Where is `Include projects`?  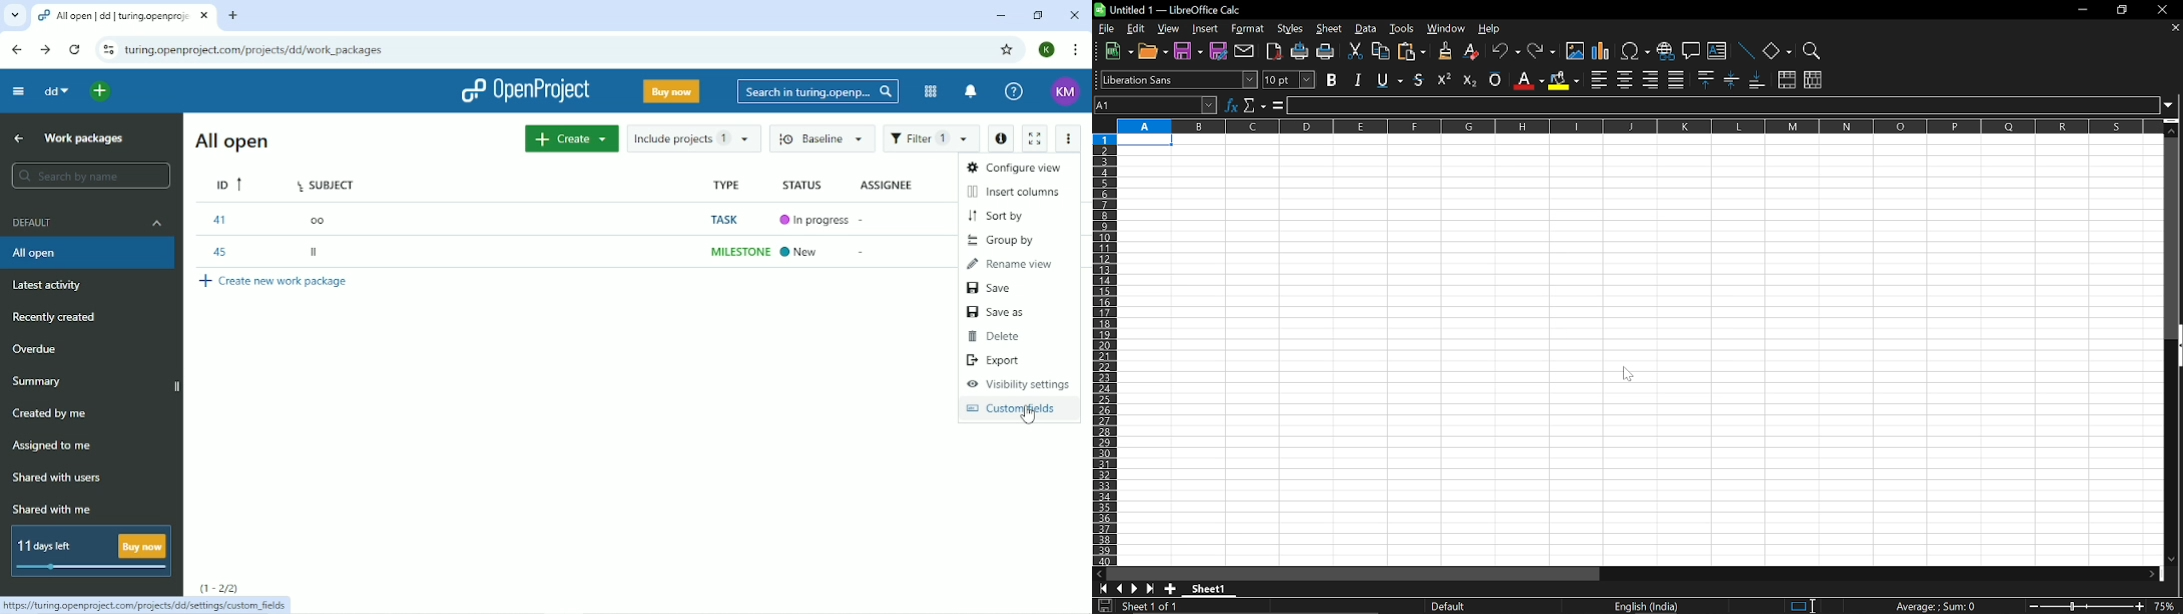 Include projects is located at coordinates (692, 139).